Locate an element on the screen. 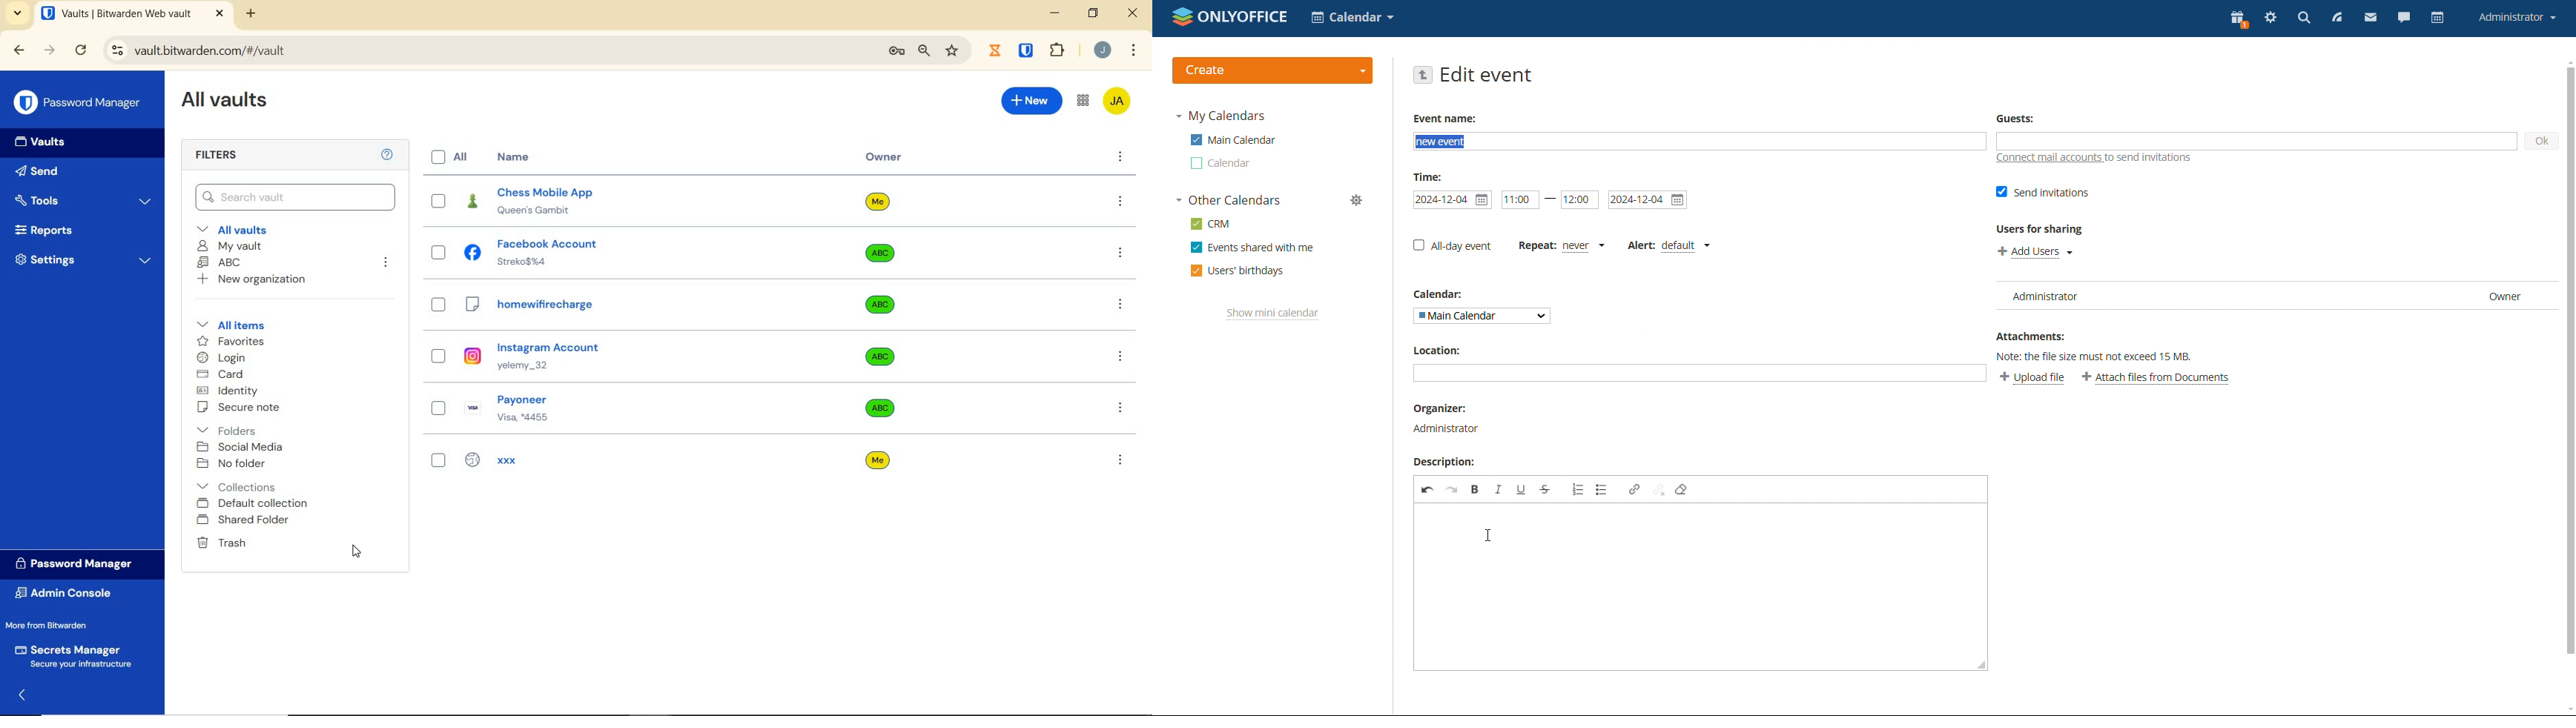  user list is located at coordinates (2272, 295).